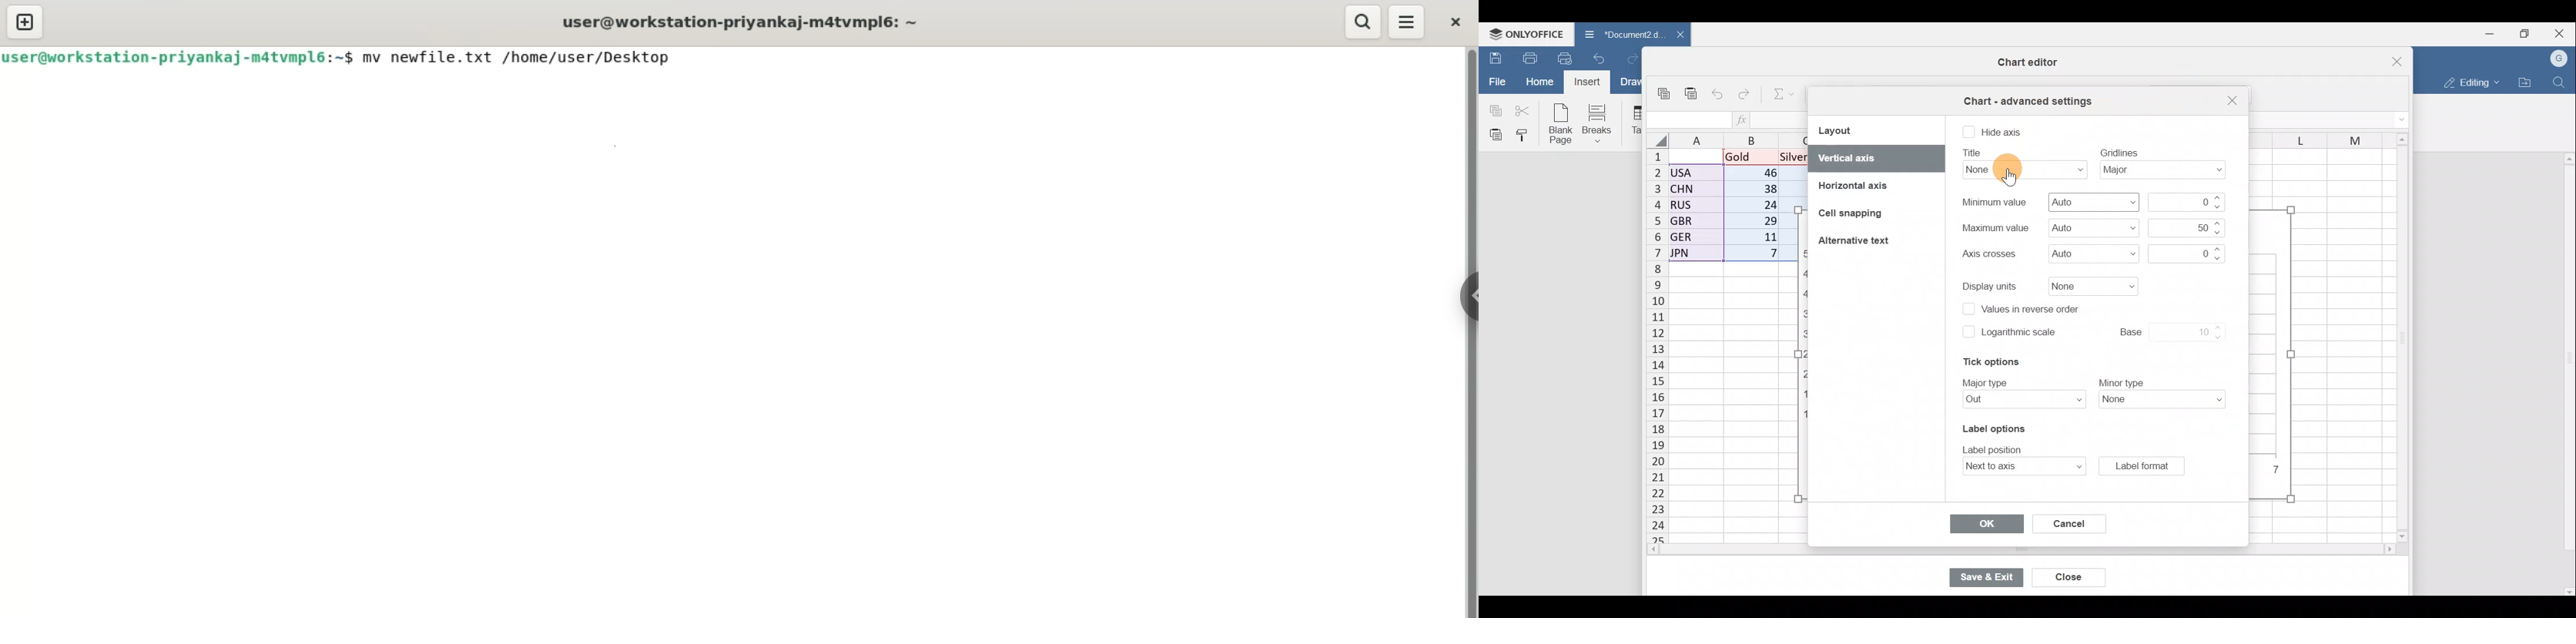  Describe the element at coordinates (2166, 400) in the screenshot. I see `Minor type` at that location.